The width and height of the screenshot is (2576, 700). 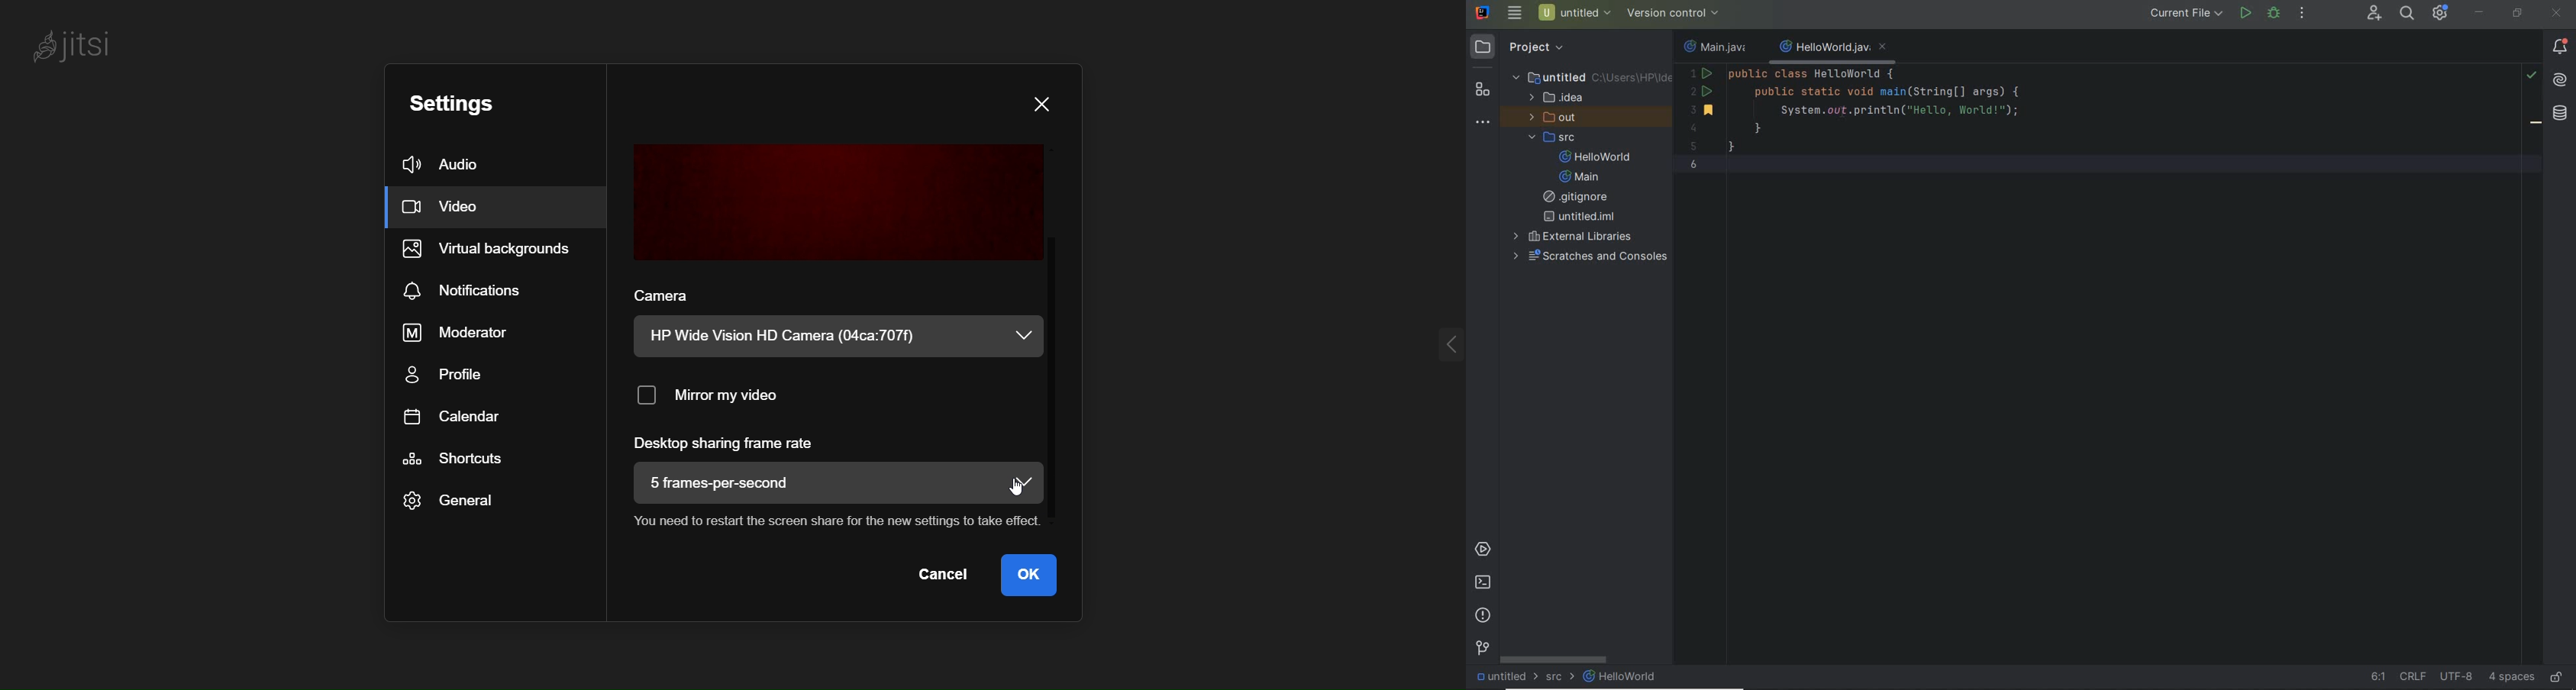 What do you see at coordinates (788, 336) in the screenshot?
I see `HP Wide Vision HD Camera (04ca:707f)` at bounding box center [788, 336].